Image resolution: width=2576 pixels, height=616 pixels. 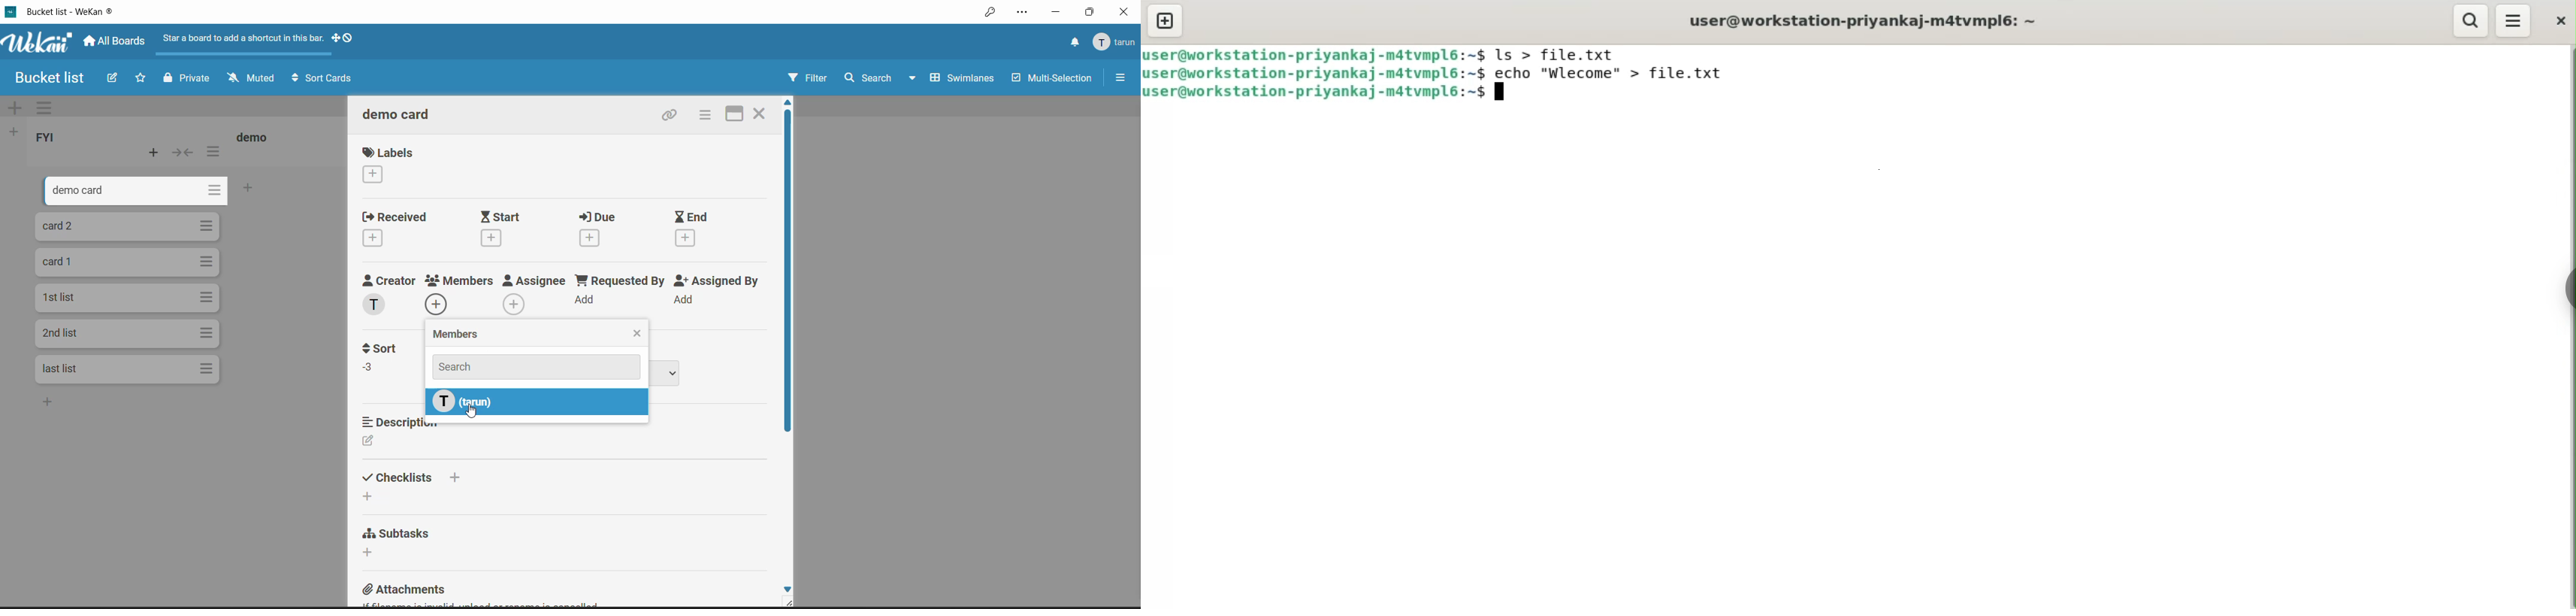 What do you see at coordinates (370, 551) in the screenshot?
I see `add subtask` at bounding box center [370, 551].